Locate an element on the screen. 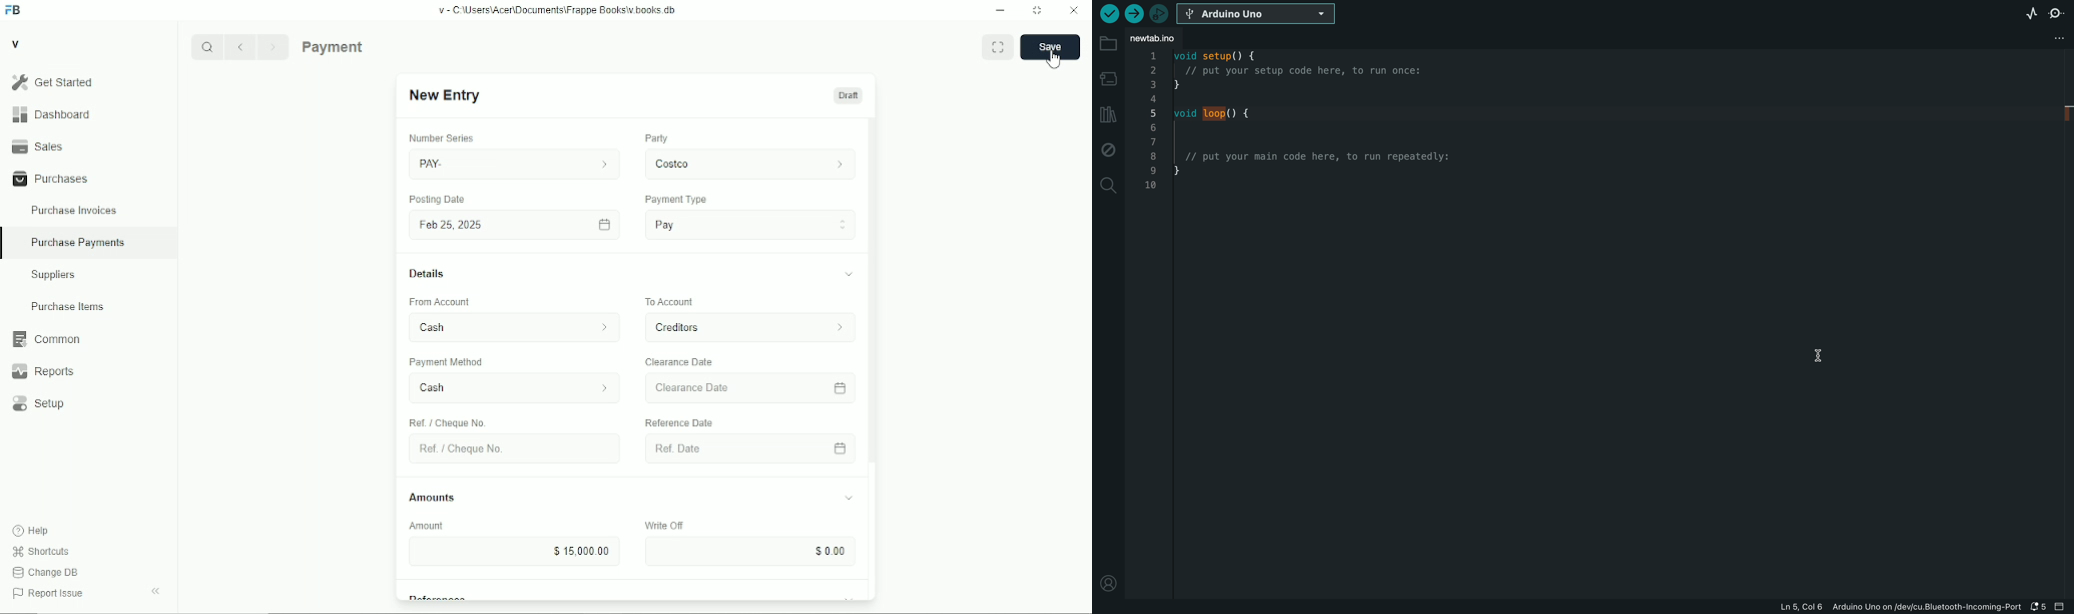 This screenshot has width=2100, height=616. ‘Payment Method is located at coordinates (454, 364).